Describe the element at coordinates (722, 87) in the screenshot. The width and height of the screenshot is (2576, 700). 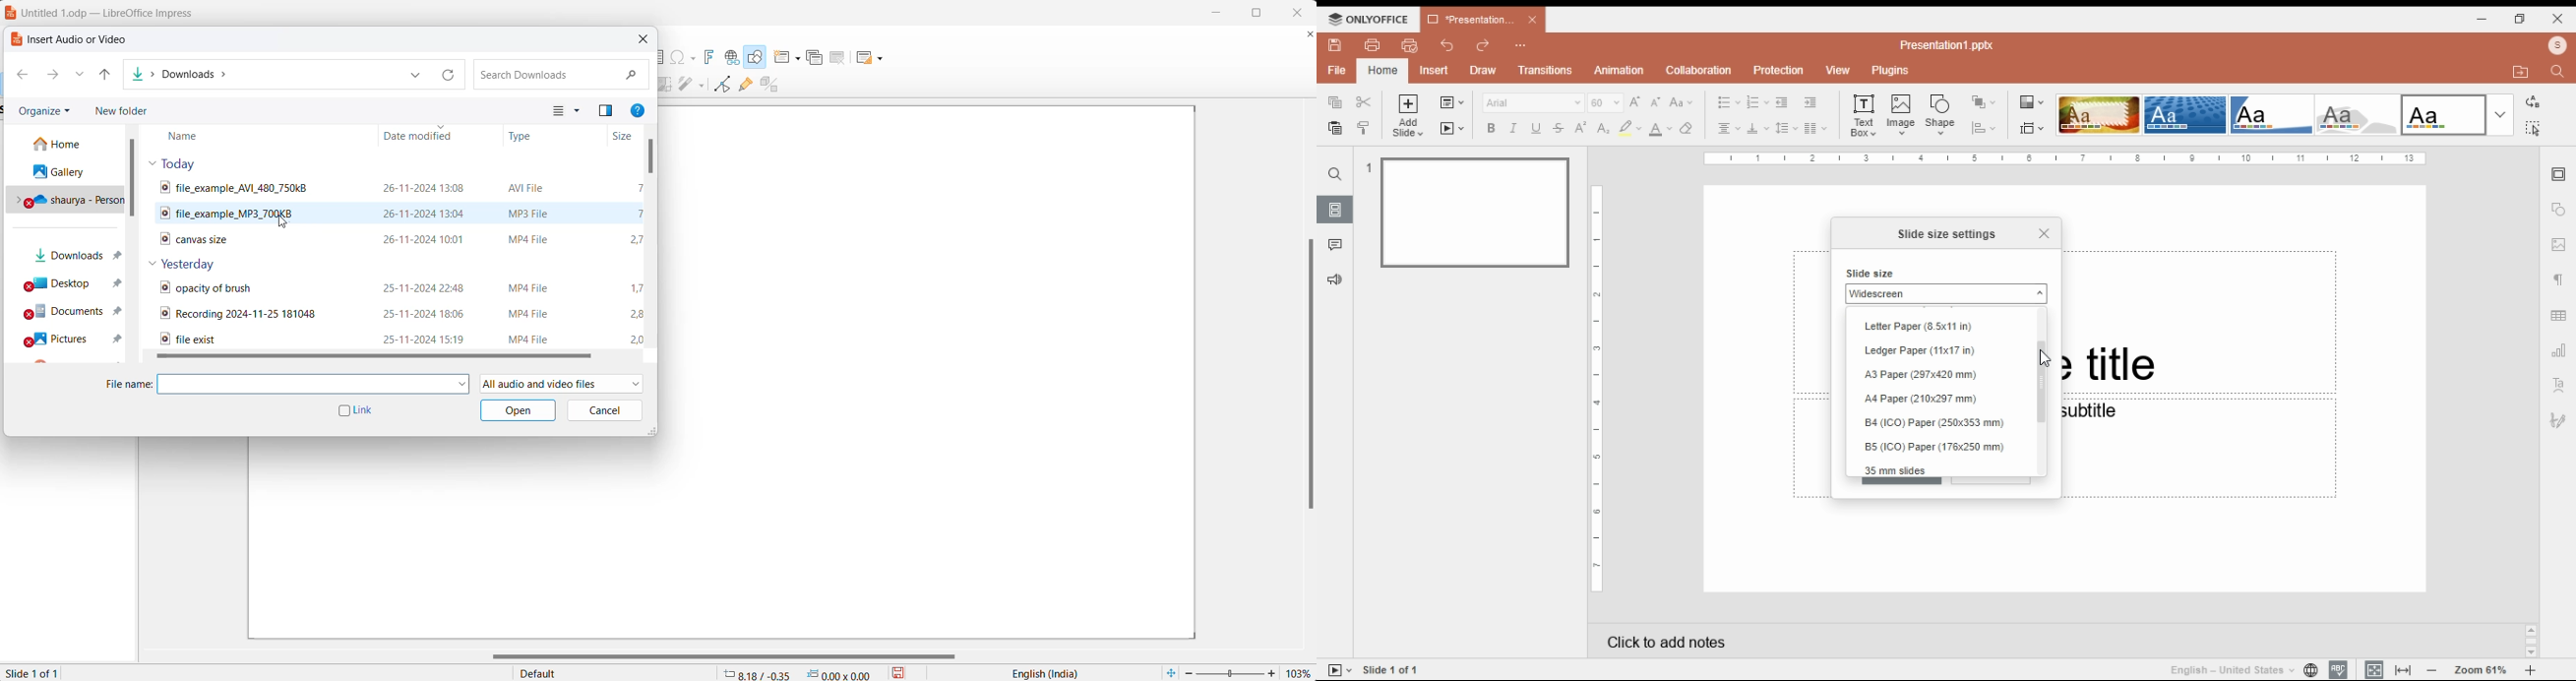
I see `toggle point edit mode` at that location.